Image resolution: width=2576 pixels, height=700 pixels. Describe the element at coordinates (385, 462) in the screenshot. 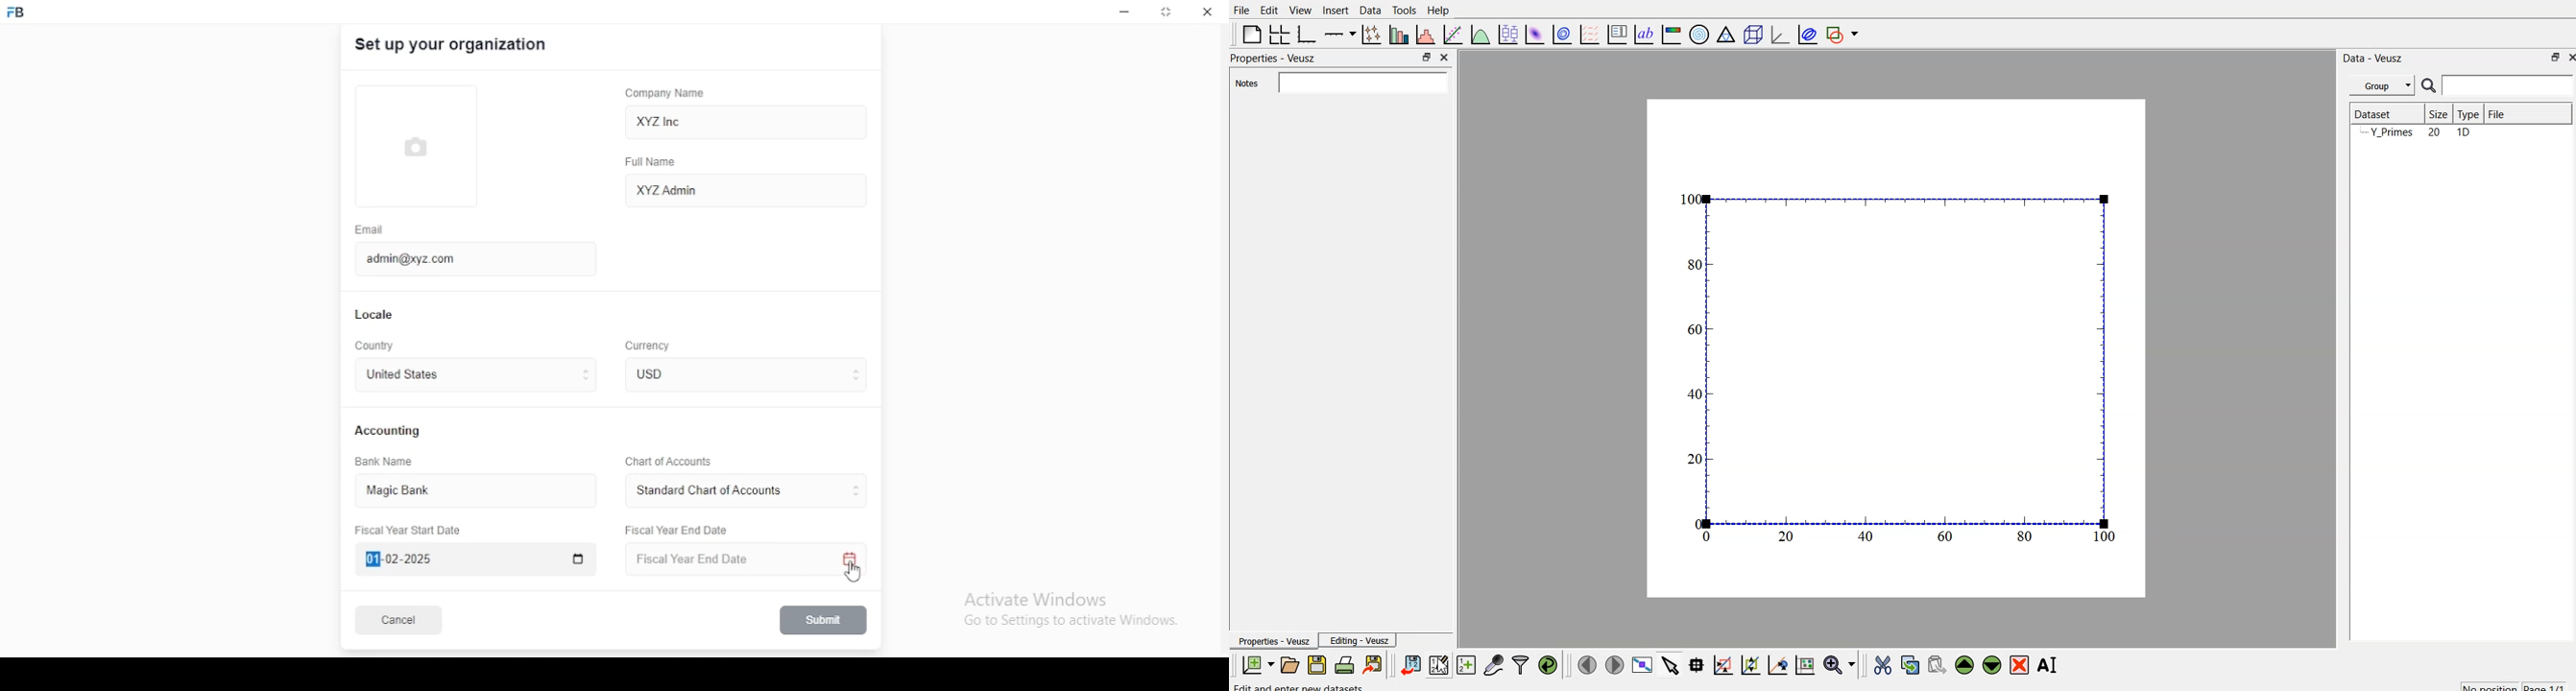

I see `bank name` at that location.